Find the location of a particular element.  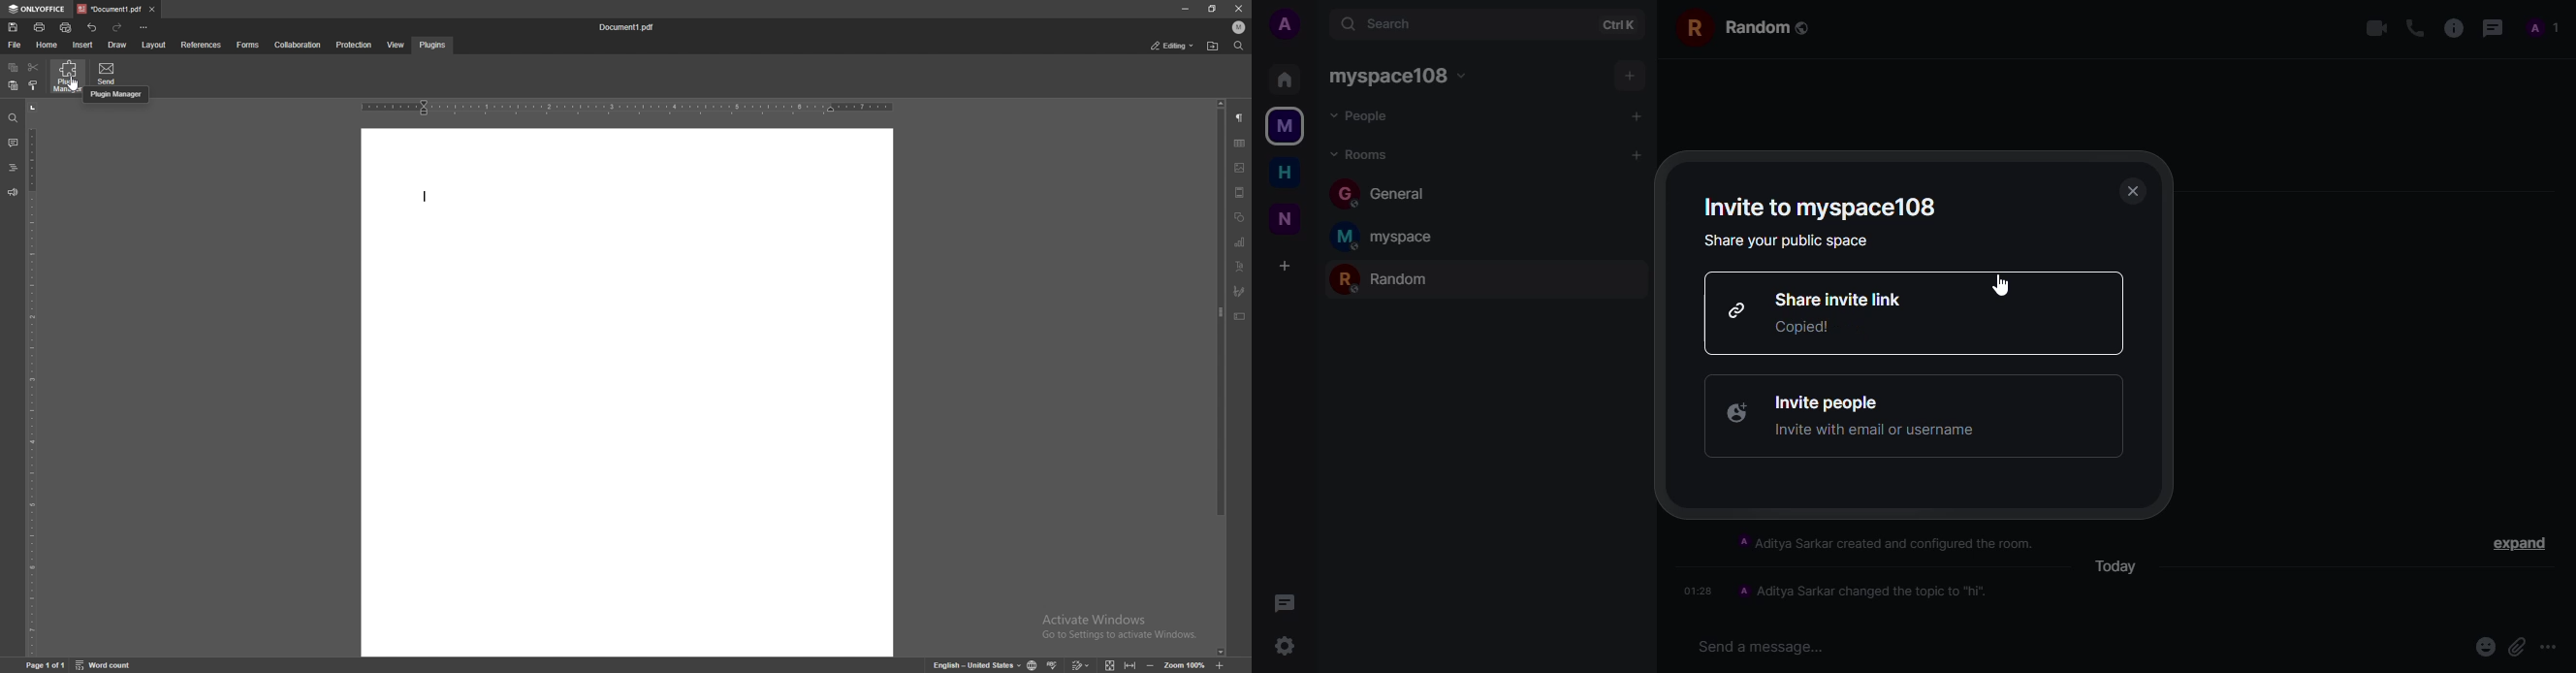

home is located at coordinates (1283, 80).